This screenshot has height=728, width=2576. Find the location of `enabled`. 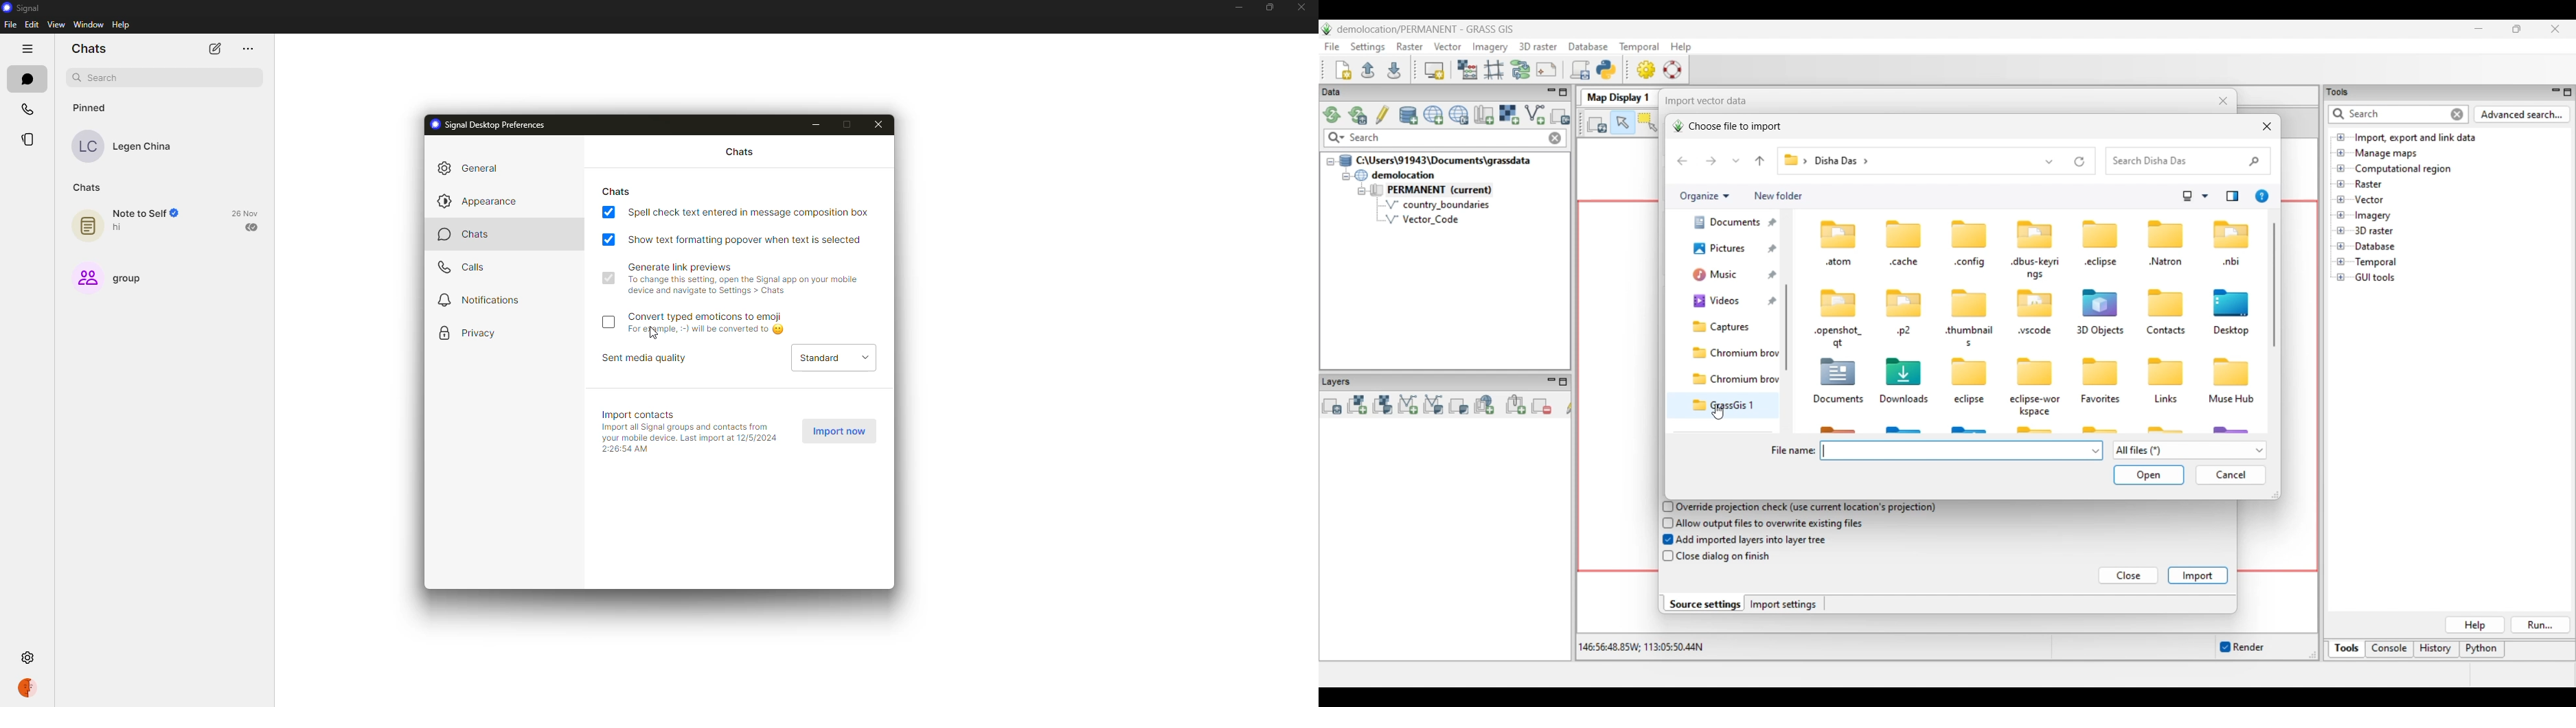

enabled is located at coordinates (611, 239).